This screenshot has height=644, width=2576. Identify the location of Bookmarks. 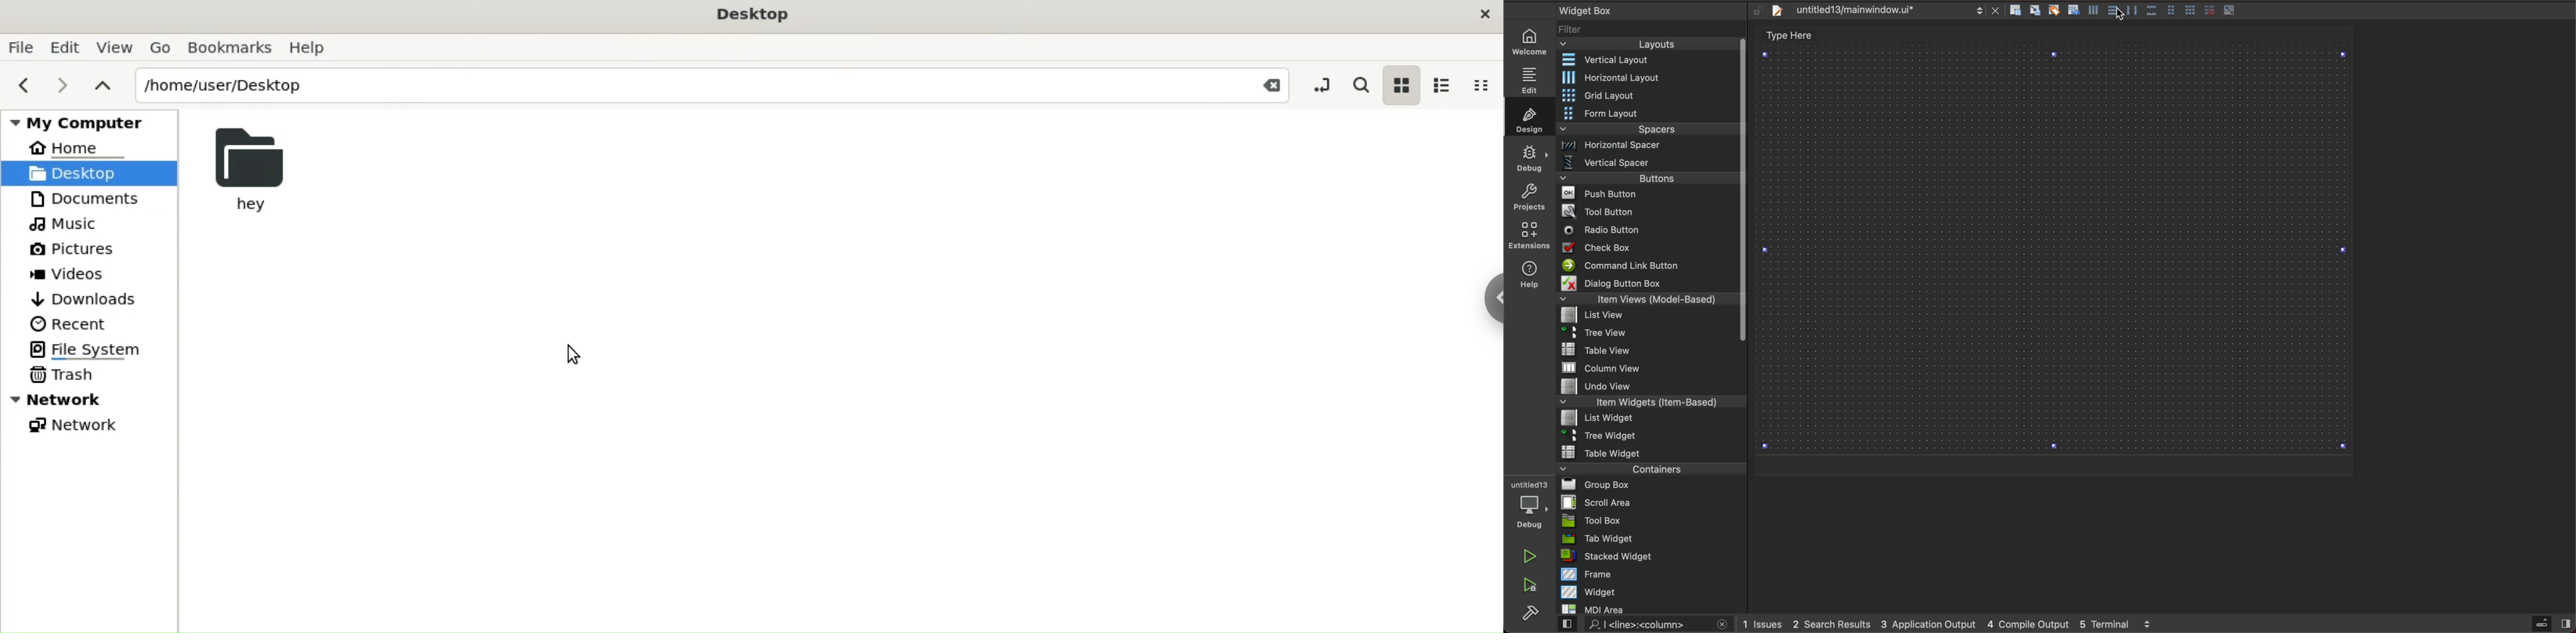
(233, 46).